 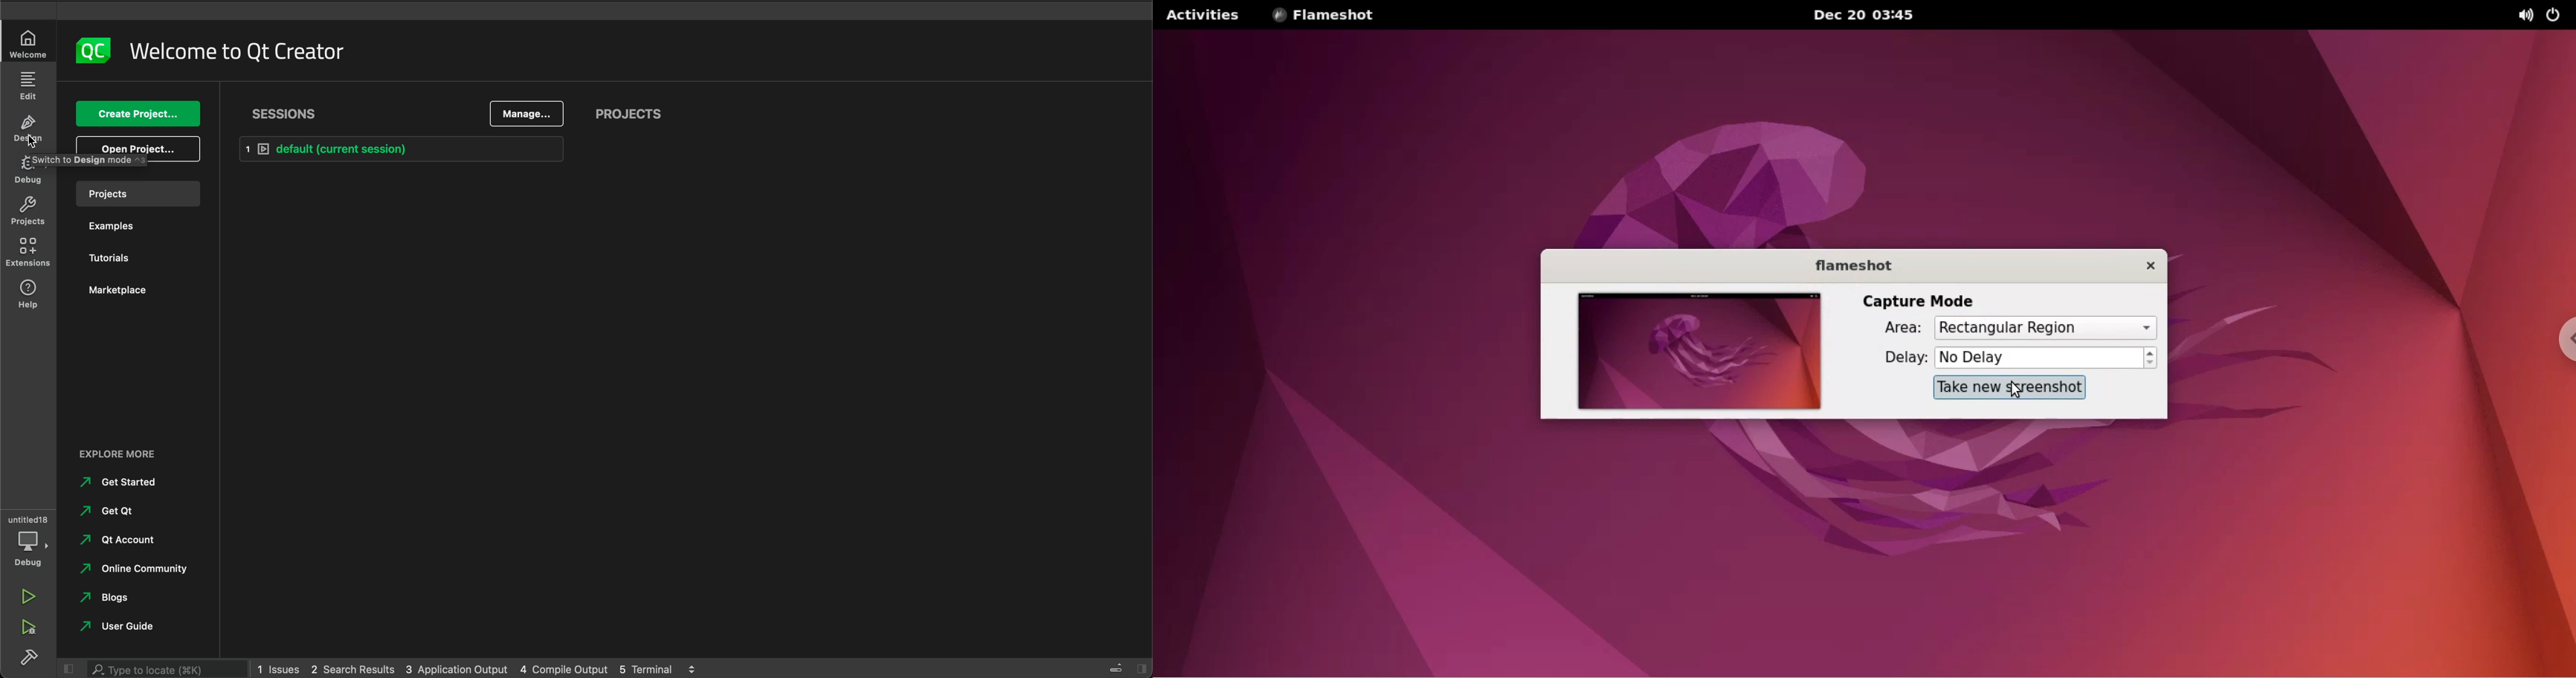 I want to click on open project, so click(x=137, y=148).